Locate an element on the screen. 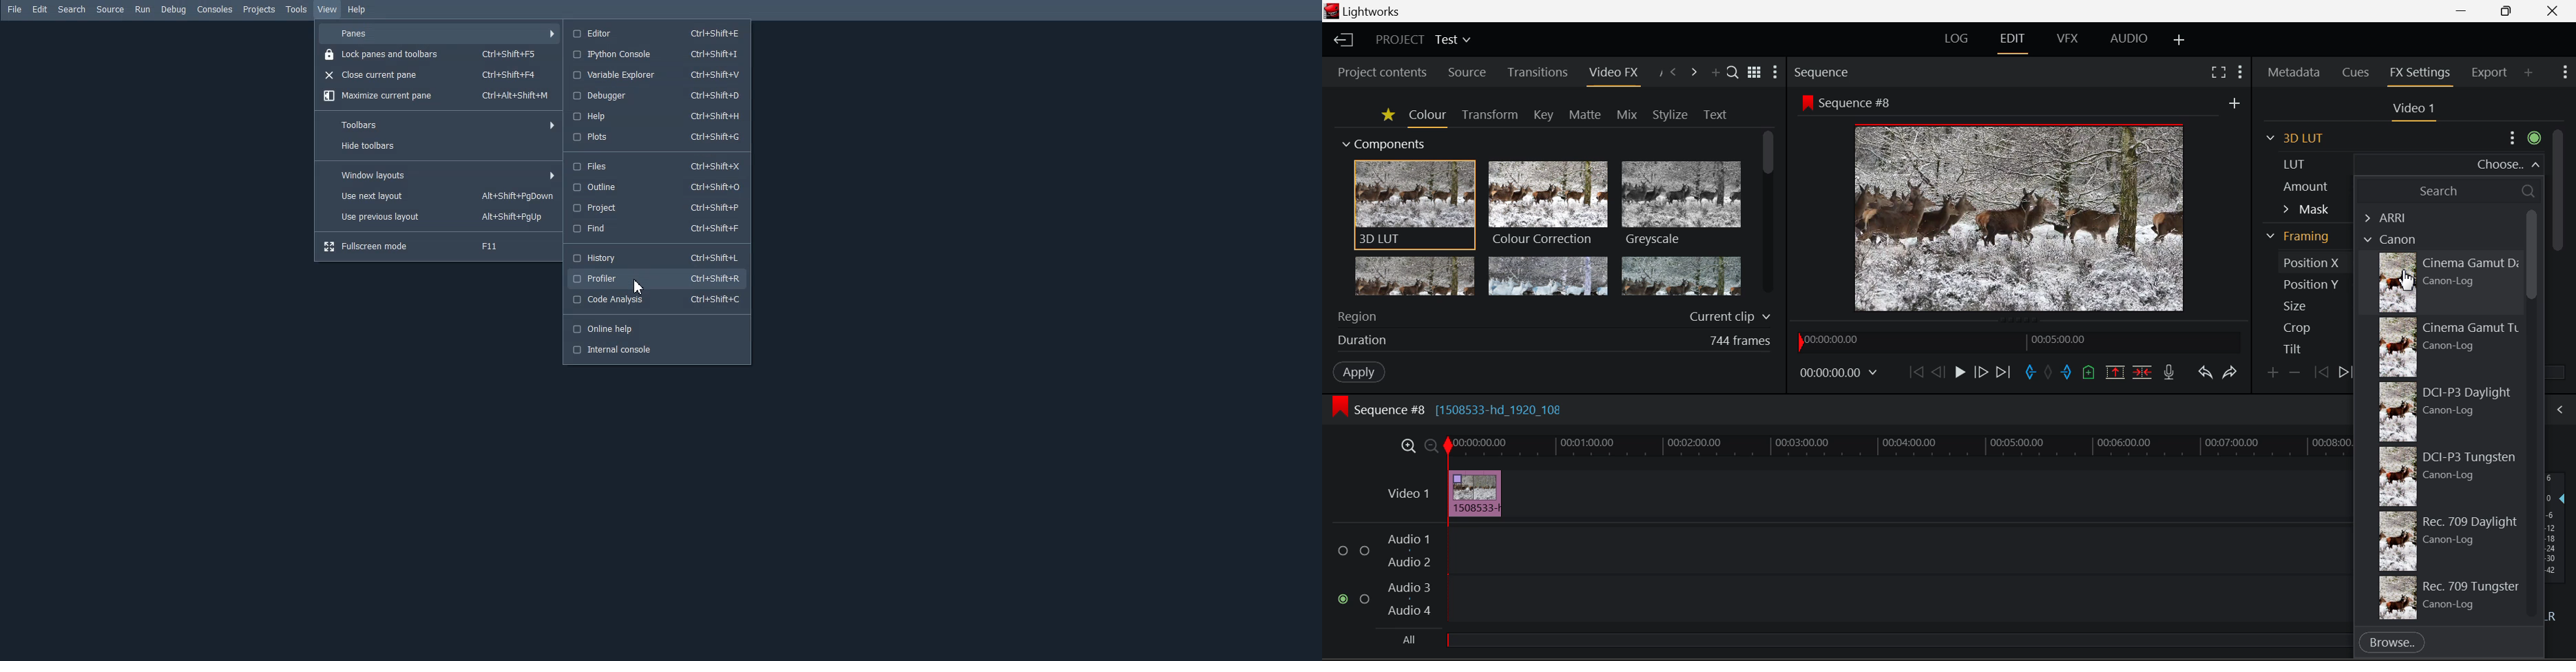 The height and width of the screenshot is (672, 2576). Add Panel is located at coordinates (1715, 71).